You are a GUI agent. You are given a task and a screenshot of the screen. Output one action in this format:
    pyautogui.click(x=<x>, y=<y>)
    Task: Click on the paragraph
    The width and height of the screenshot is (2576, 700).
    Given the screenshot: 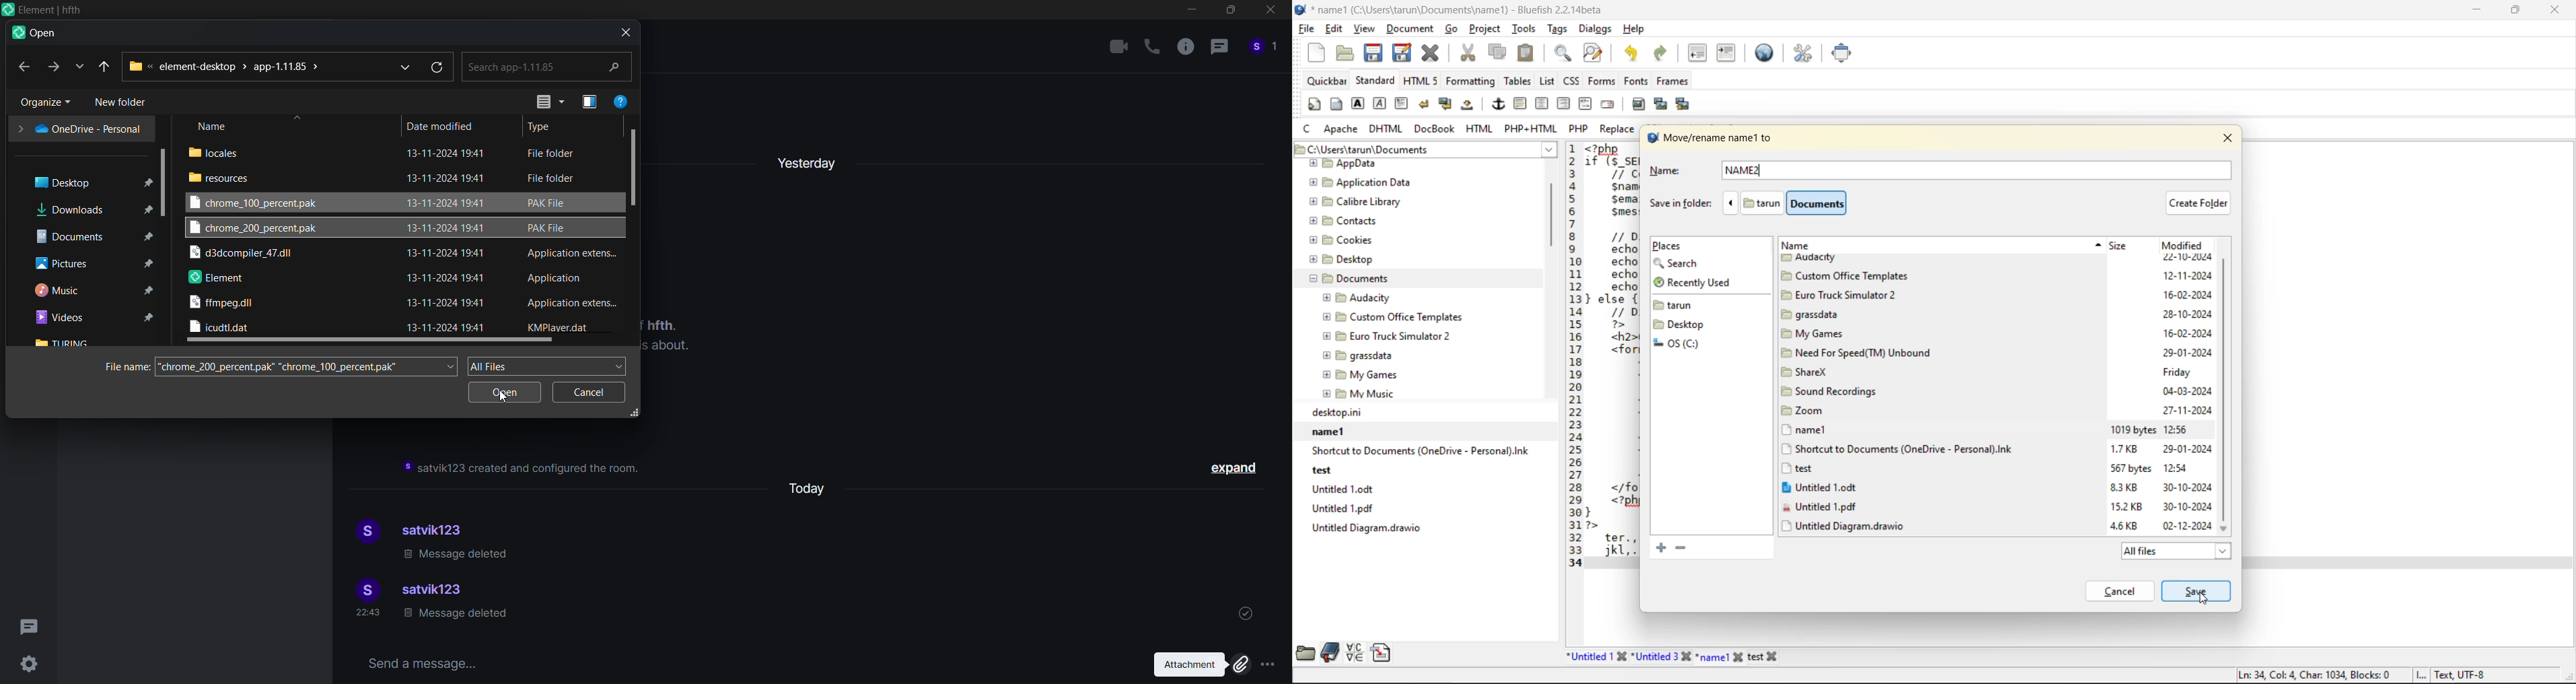 What is the action you would take?
    pyautogui.click(x=1403, y=103)
    